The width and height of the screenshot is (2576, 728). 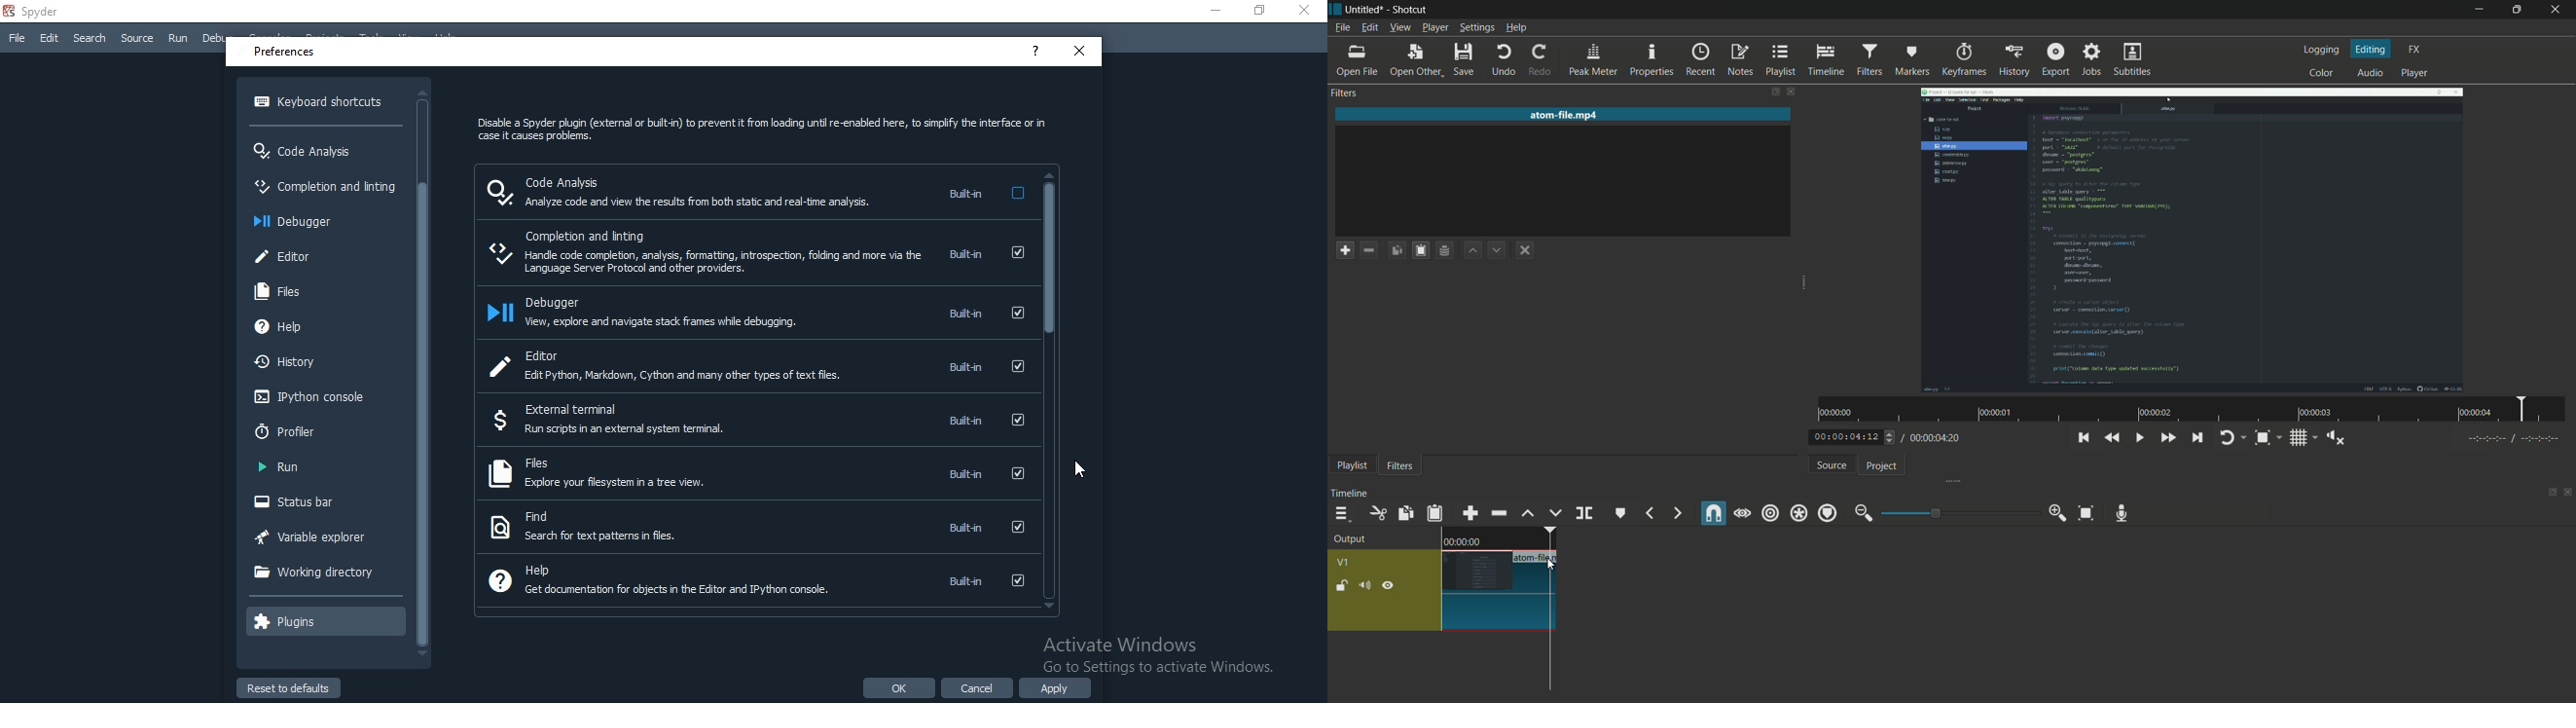 I want to click on reset to defaults, so click(x=290, y=690).